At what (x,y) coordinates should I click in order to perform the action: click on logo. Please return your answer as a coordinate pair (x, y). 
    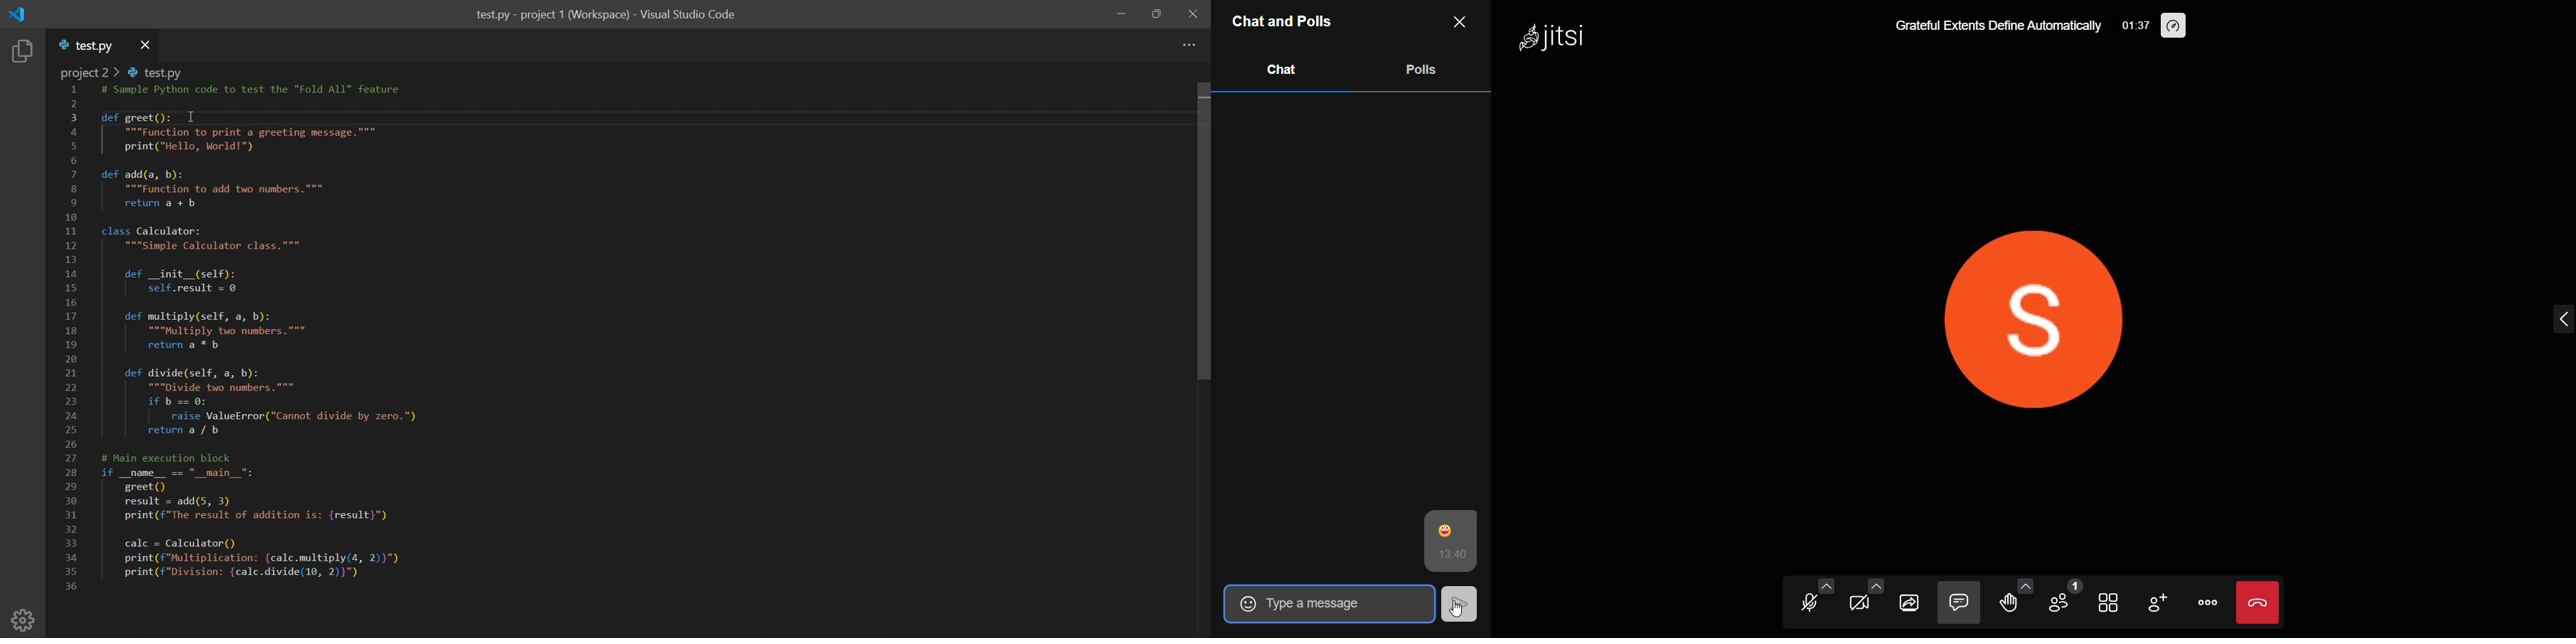
    Looking at the image, I should click on (21, 15).